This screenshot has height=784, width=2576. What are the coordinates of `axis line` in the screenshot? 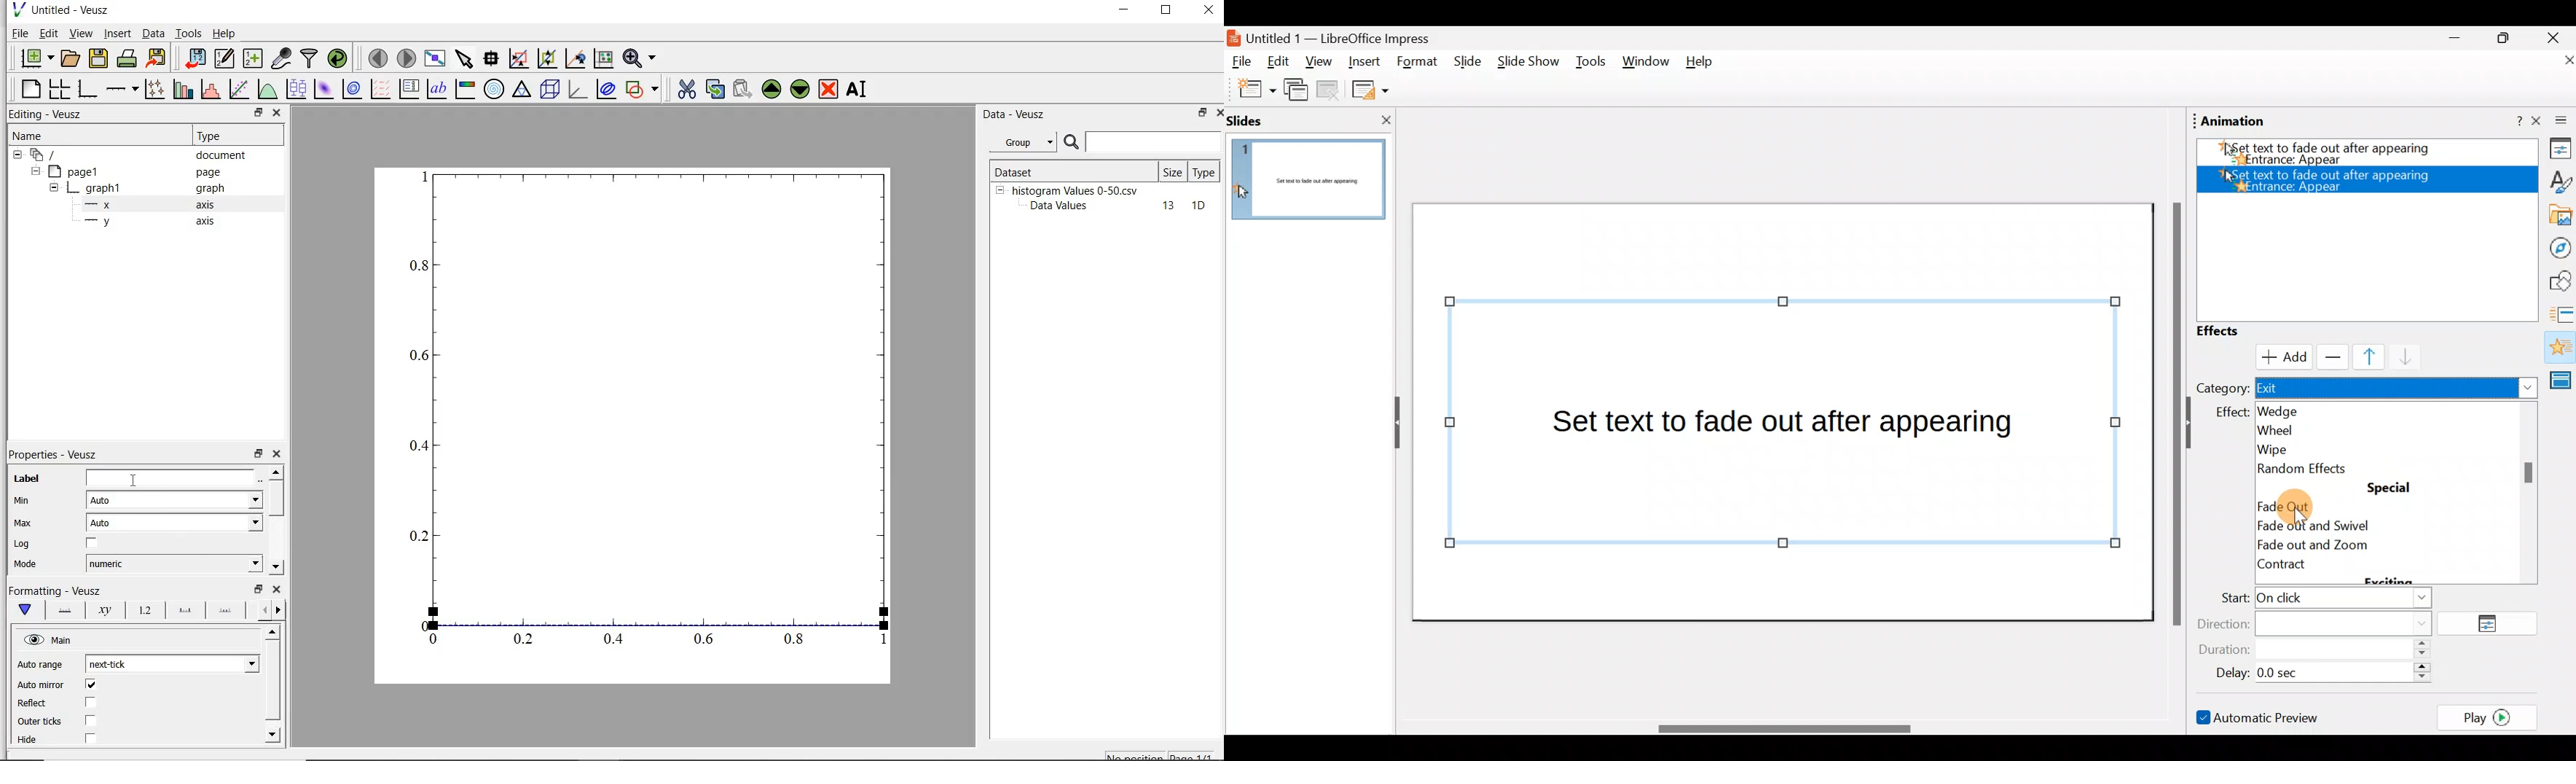 It's located at (64, 610).